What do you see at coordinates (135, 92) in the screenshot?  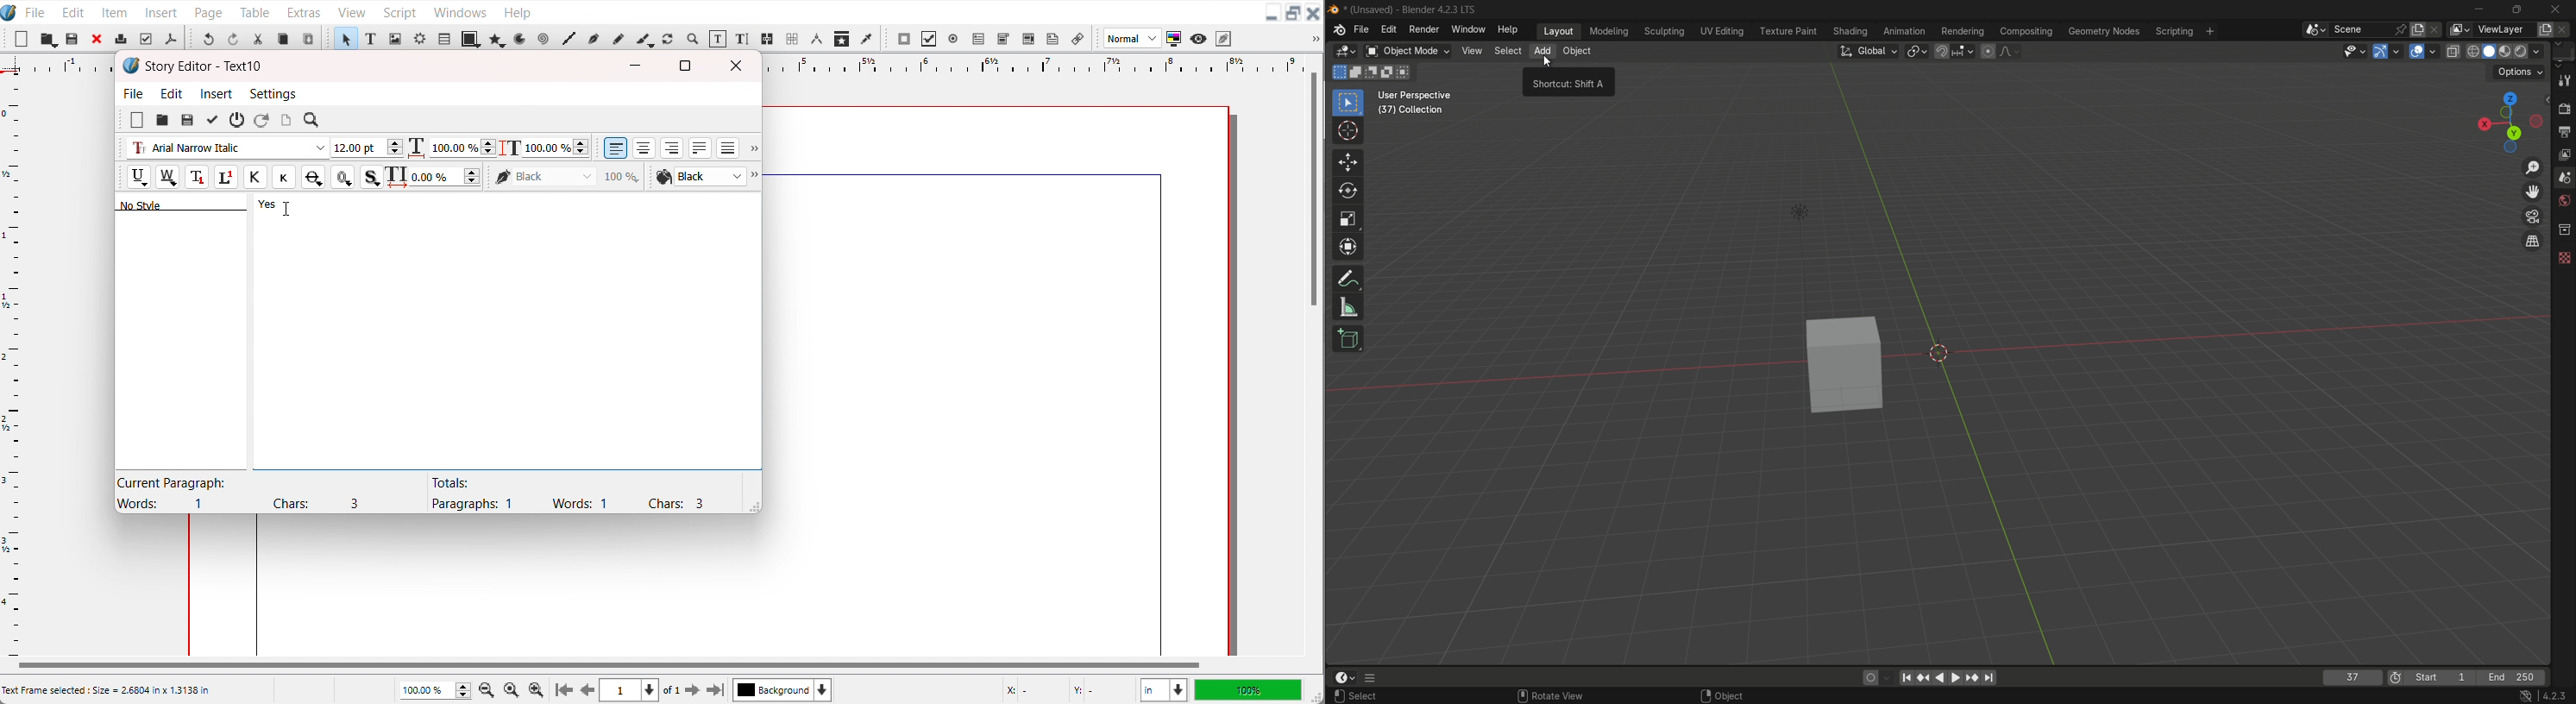 I see `File` at bounding box center [135, 92].